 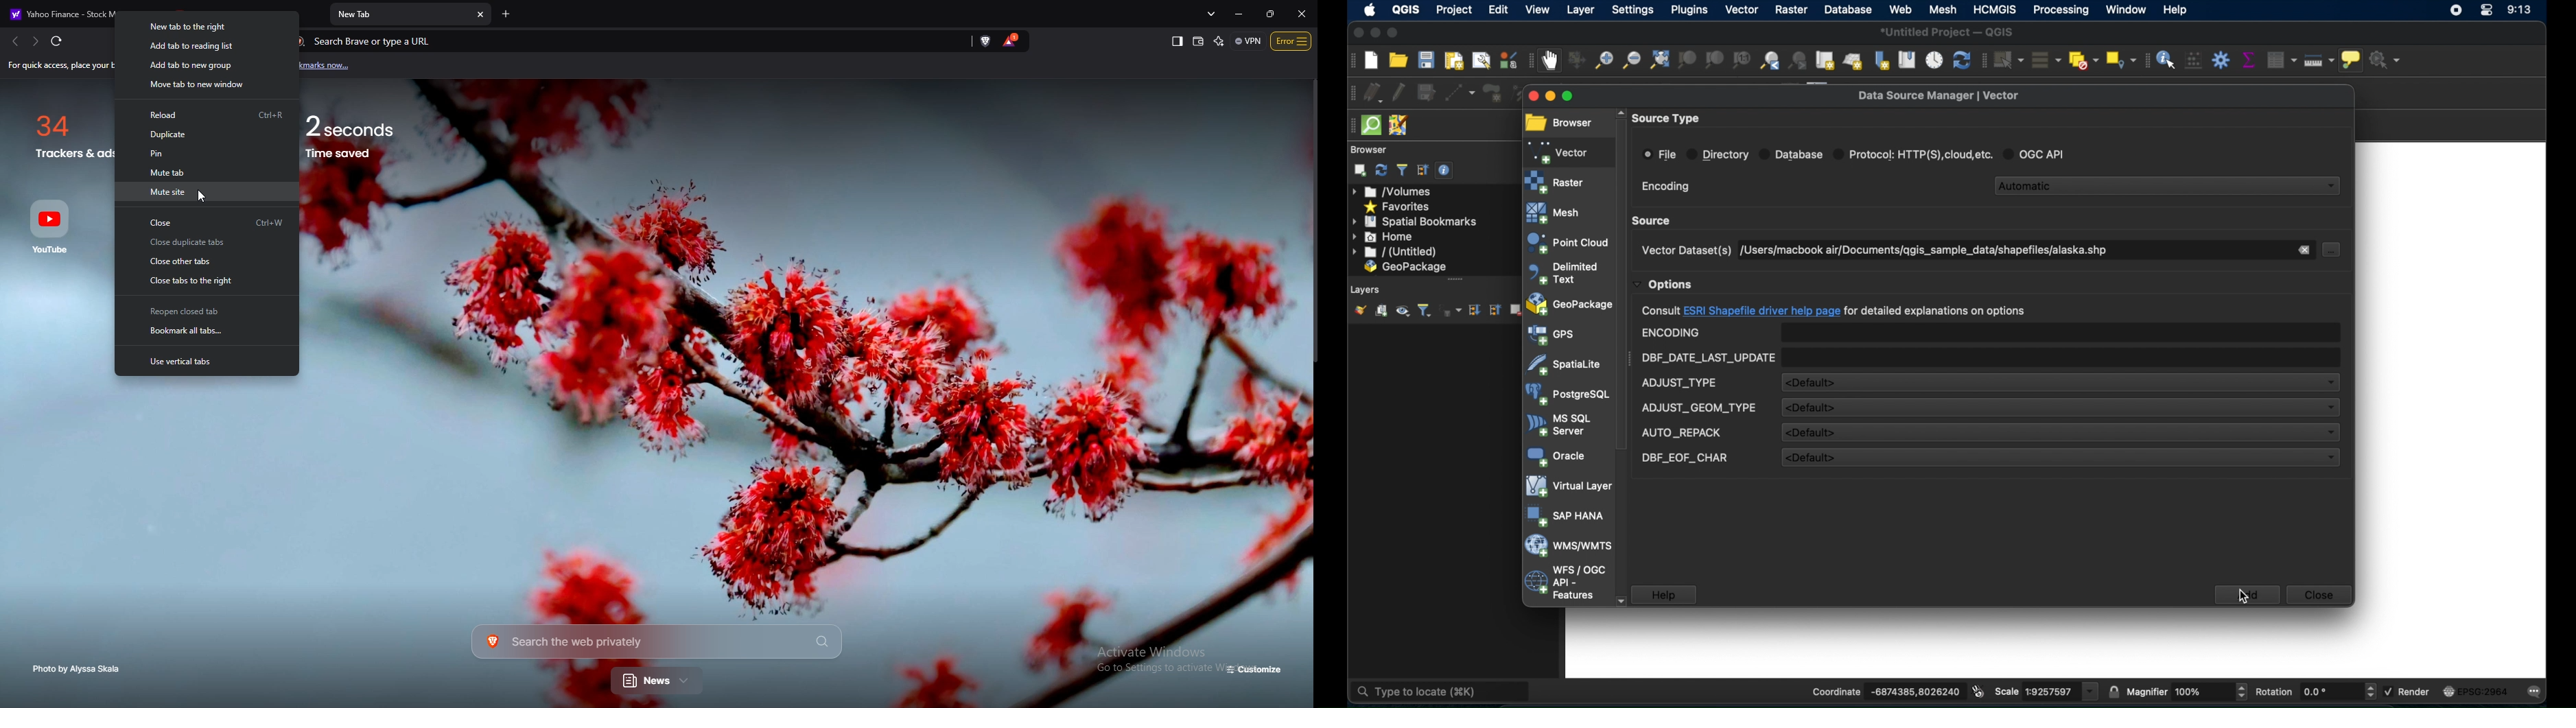 What do you see at coordinates (1348, 62) in the screenshot?
I see `project toolbar` at bounding box center [1348, 62].